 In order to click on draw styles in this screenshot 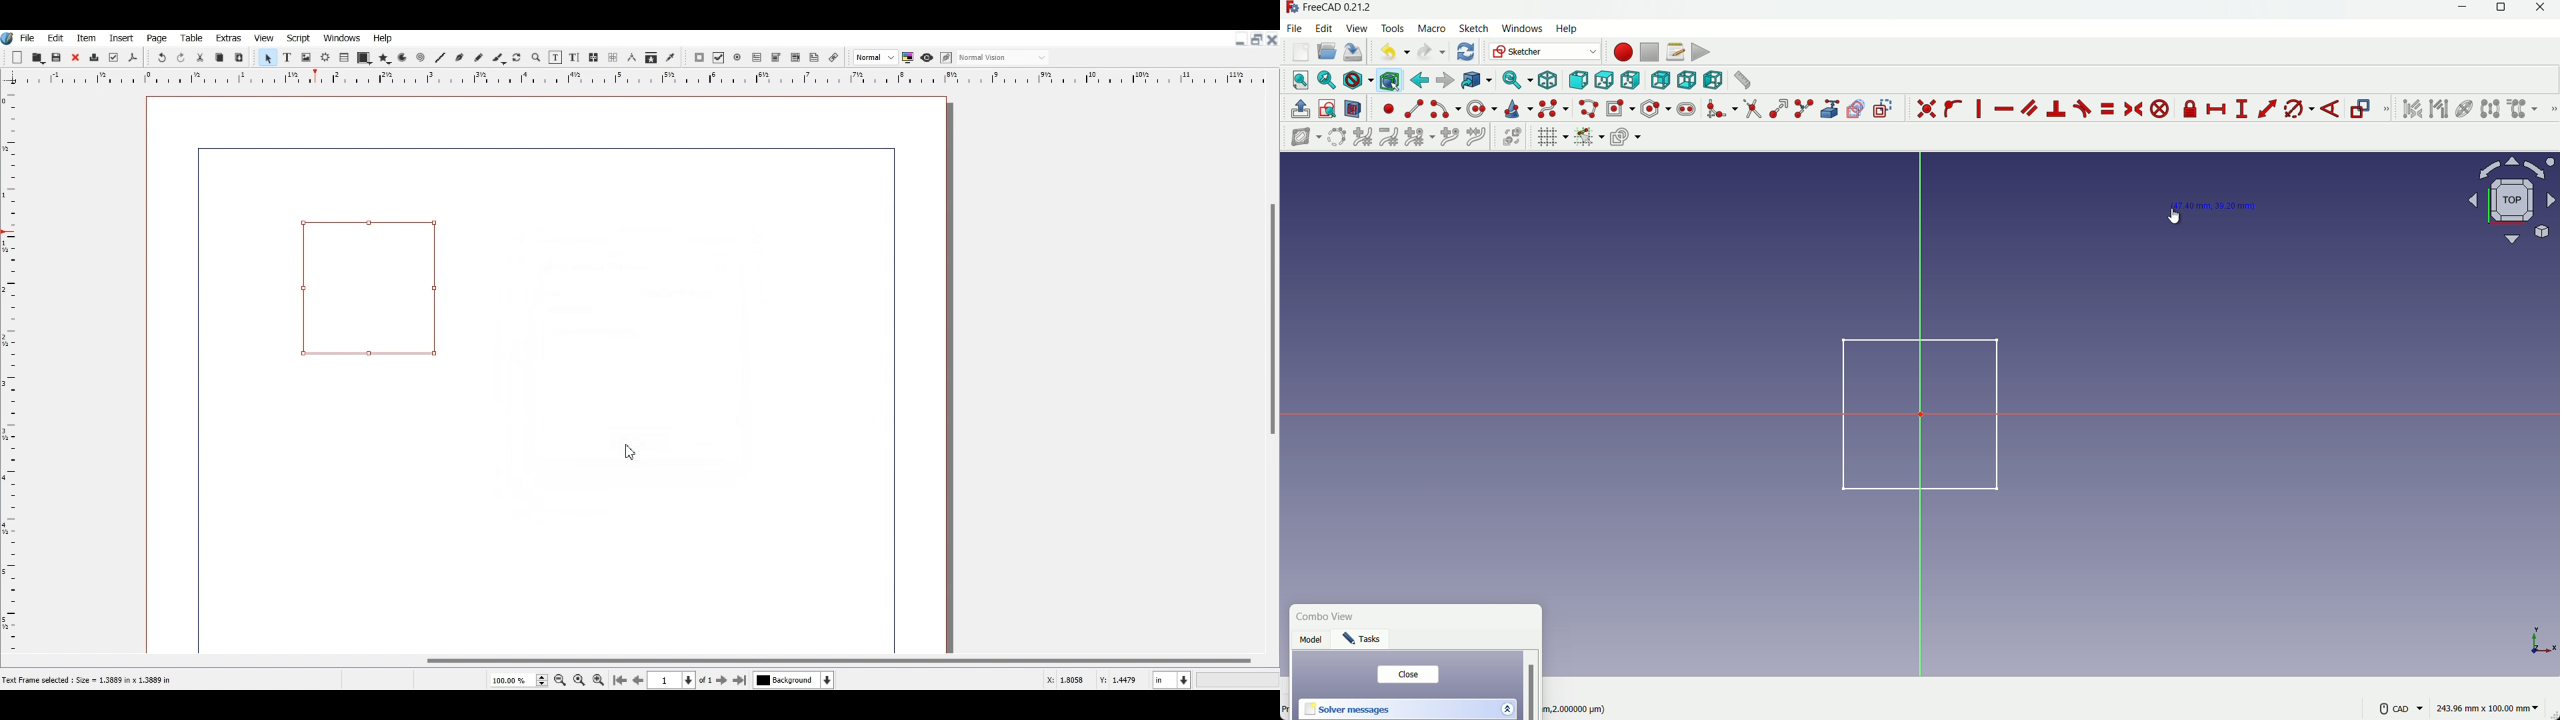, I will do `click(1357, 80)`.